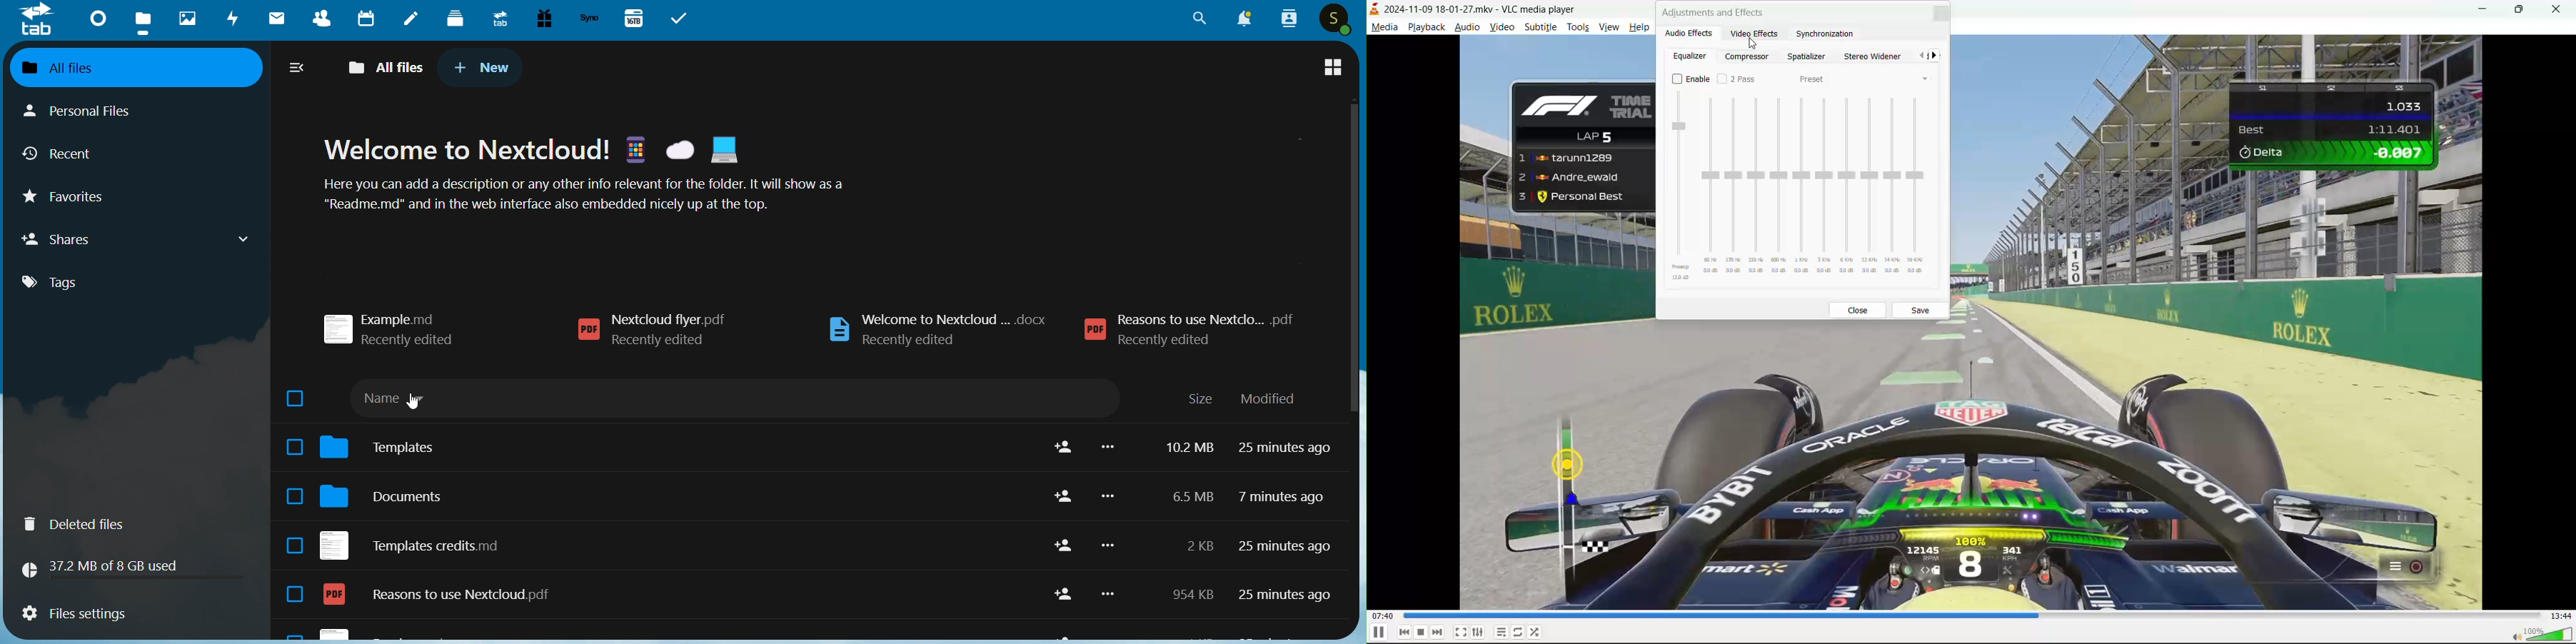  Describe the element at coordinates (1974, 616) in the screenshot. I see `track slider` at that location.